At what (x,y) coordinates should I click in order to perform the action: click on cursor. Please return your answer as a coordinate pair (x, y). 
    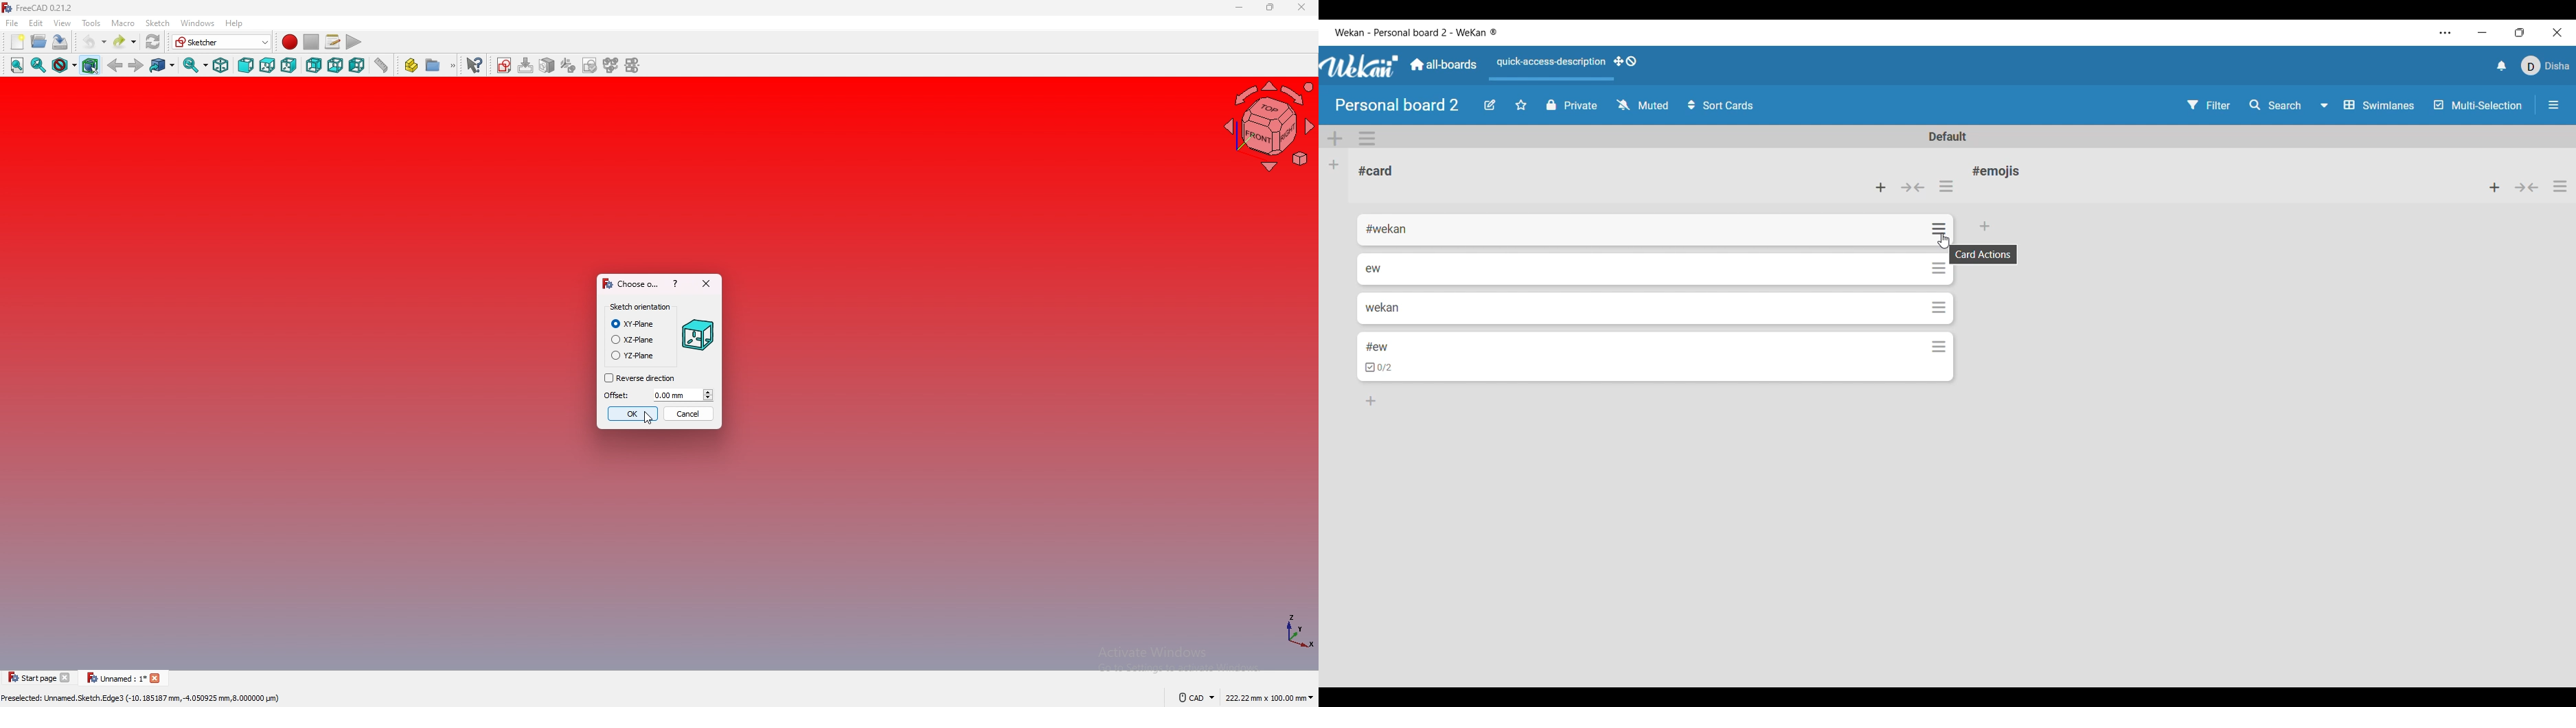
    Looking at the image, I should click on (1943, 242).